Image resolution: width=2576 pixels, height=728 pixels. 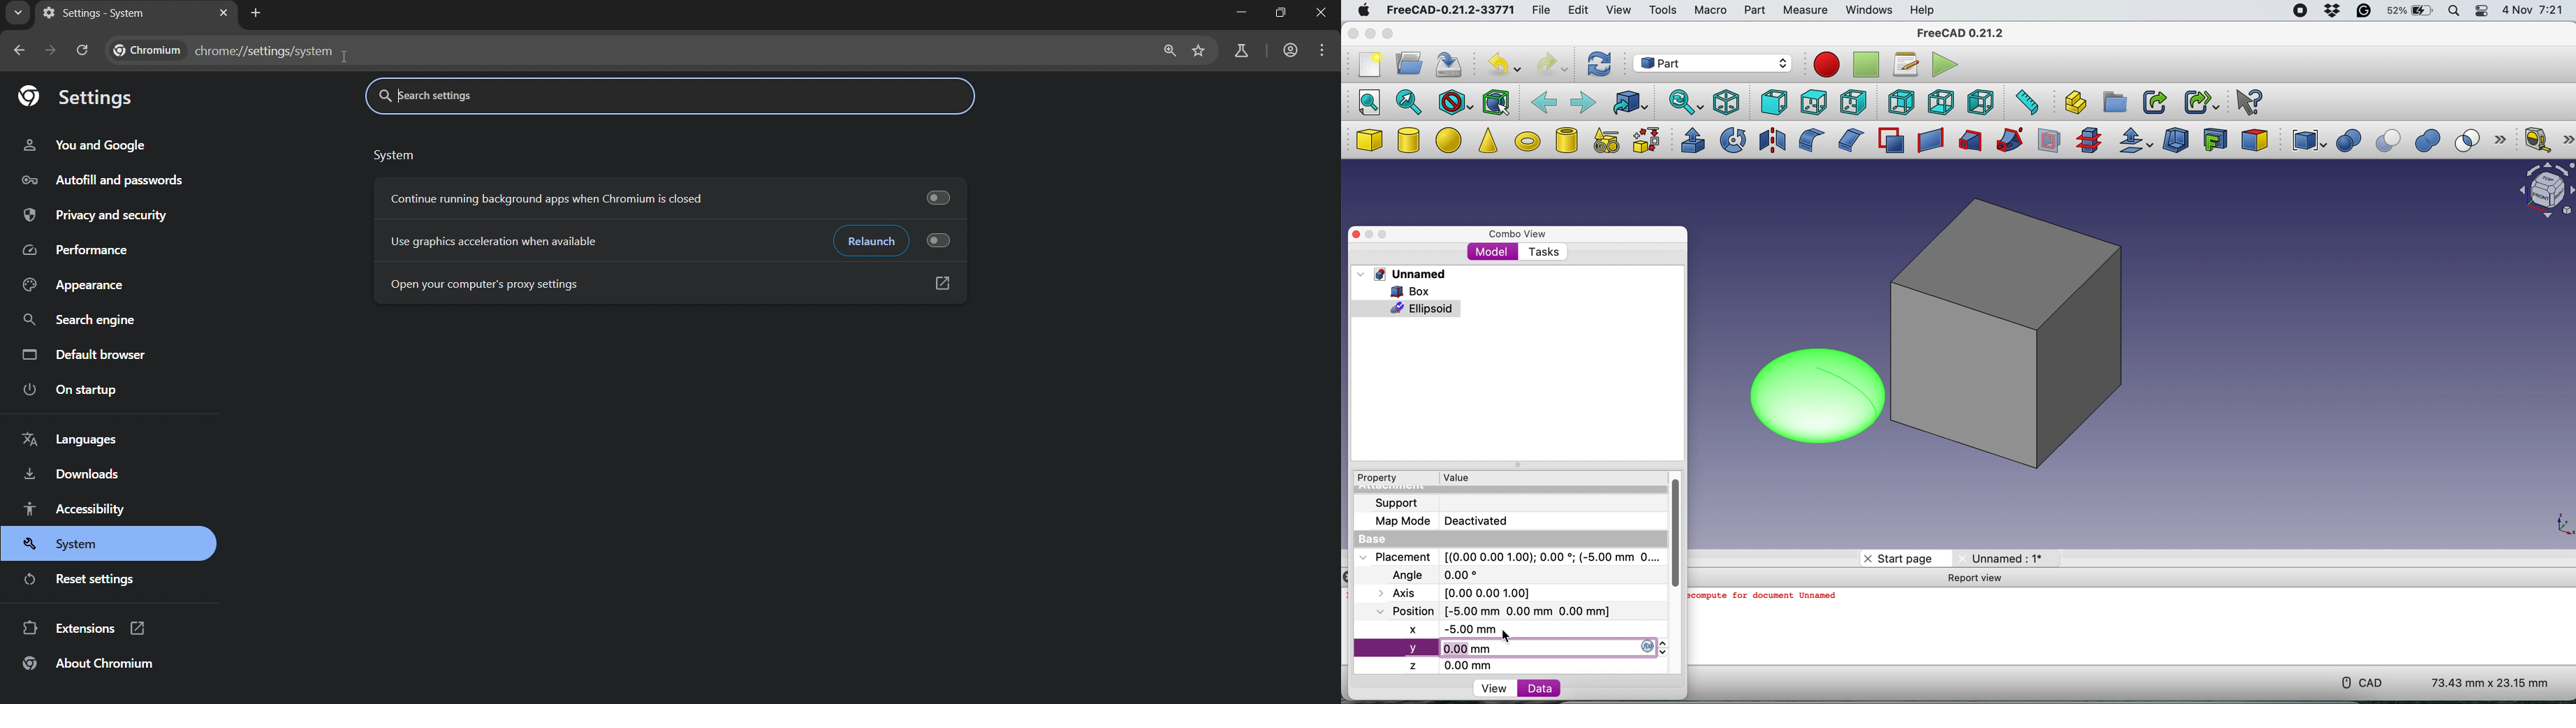 What do you see at coordinates (1368, 34) in the screenshot?
I see `minimise` at bounding box center [1368, 34].